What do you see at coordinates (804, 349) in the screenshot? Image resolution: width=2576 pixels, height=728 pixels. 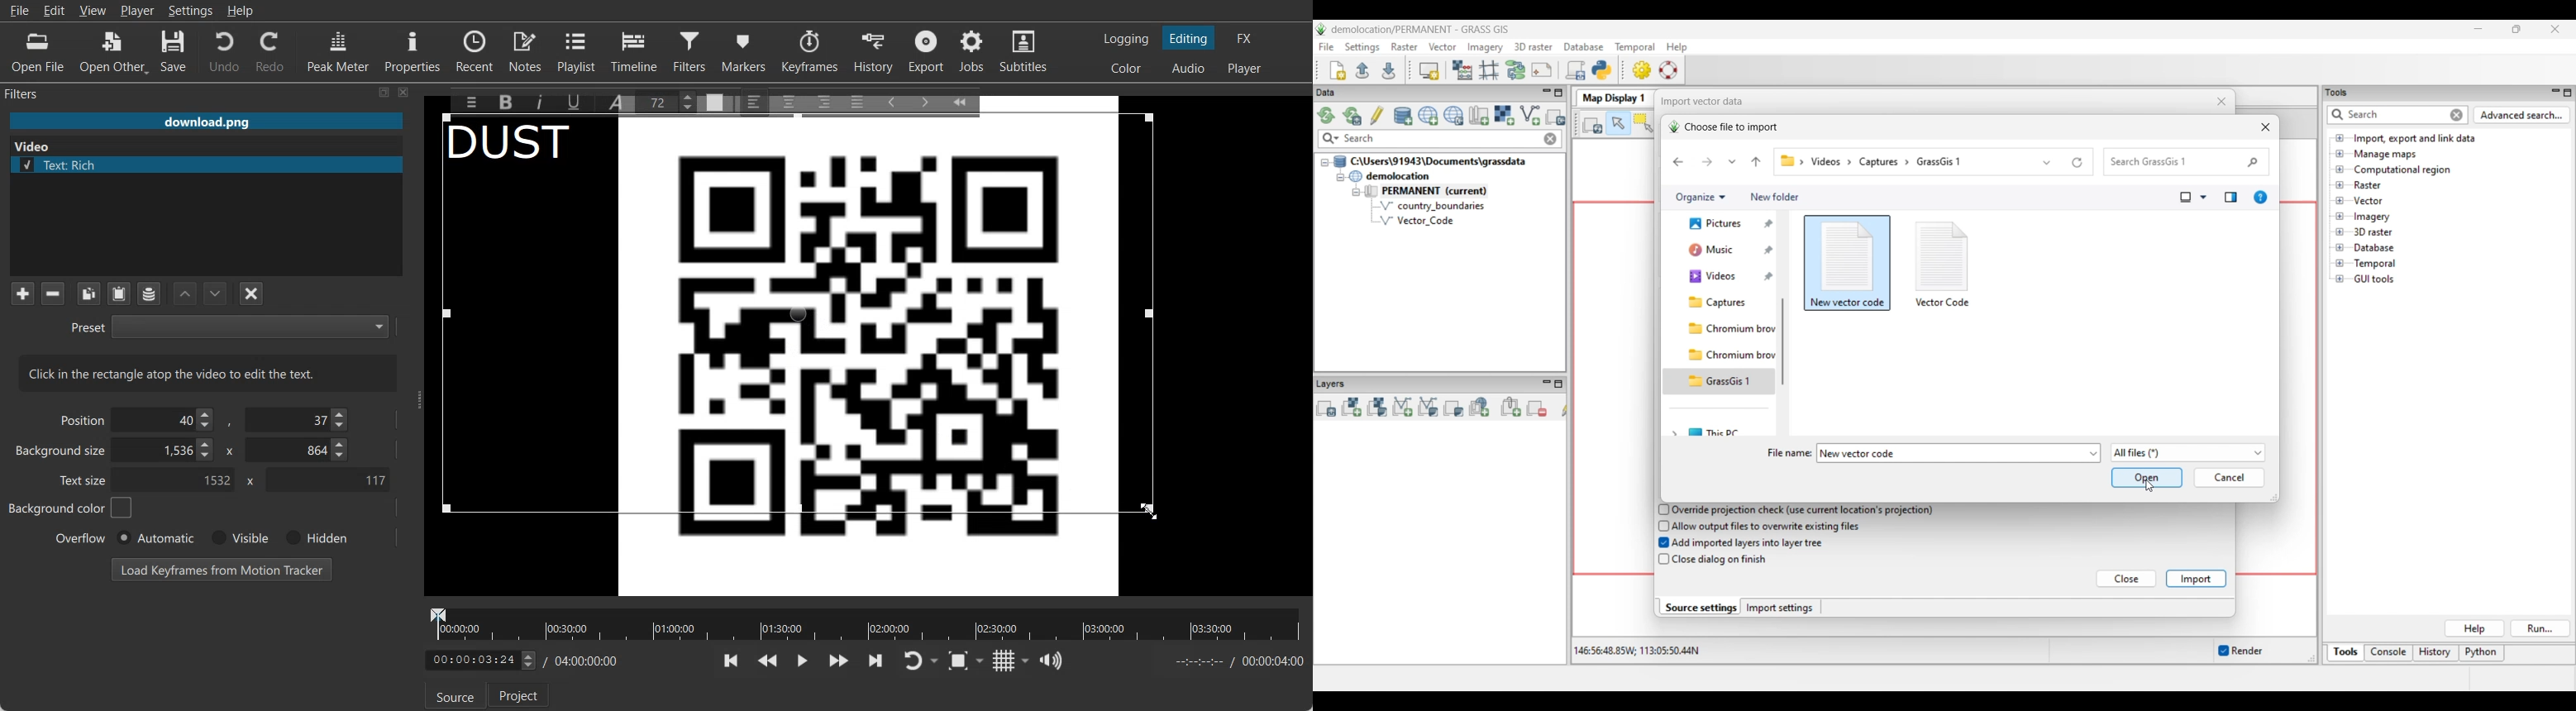 I see `Text Frame` at bounding box center [804, 349].